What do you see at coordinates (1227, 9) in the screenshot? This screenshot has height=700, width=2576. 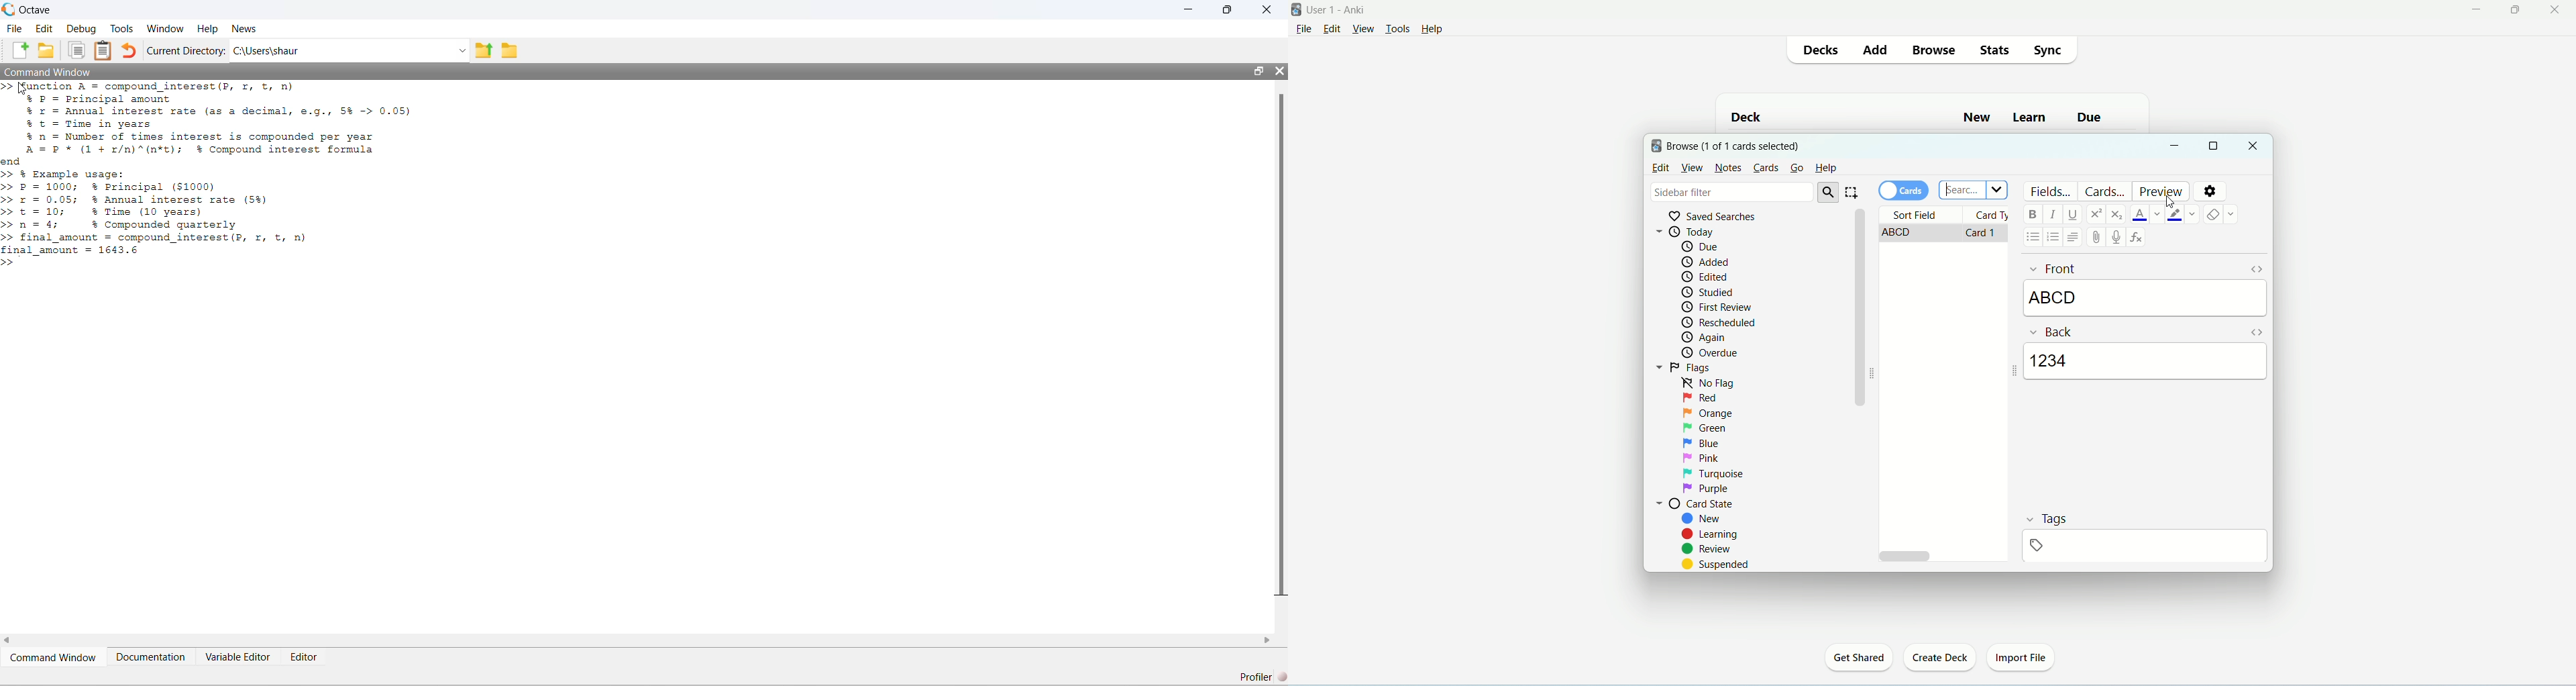 I see `maximize` at bounding box center [1227, 9].